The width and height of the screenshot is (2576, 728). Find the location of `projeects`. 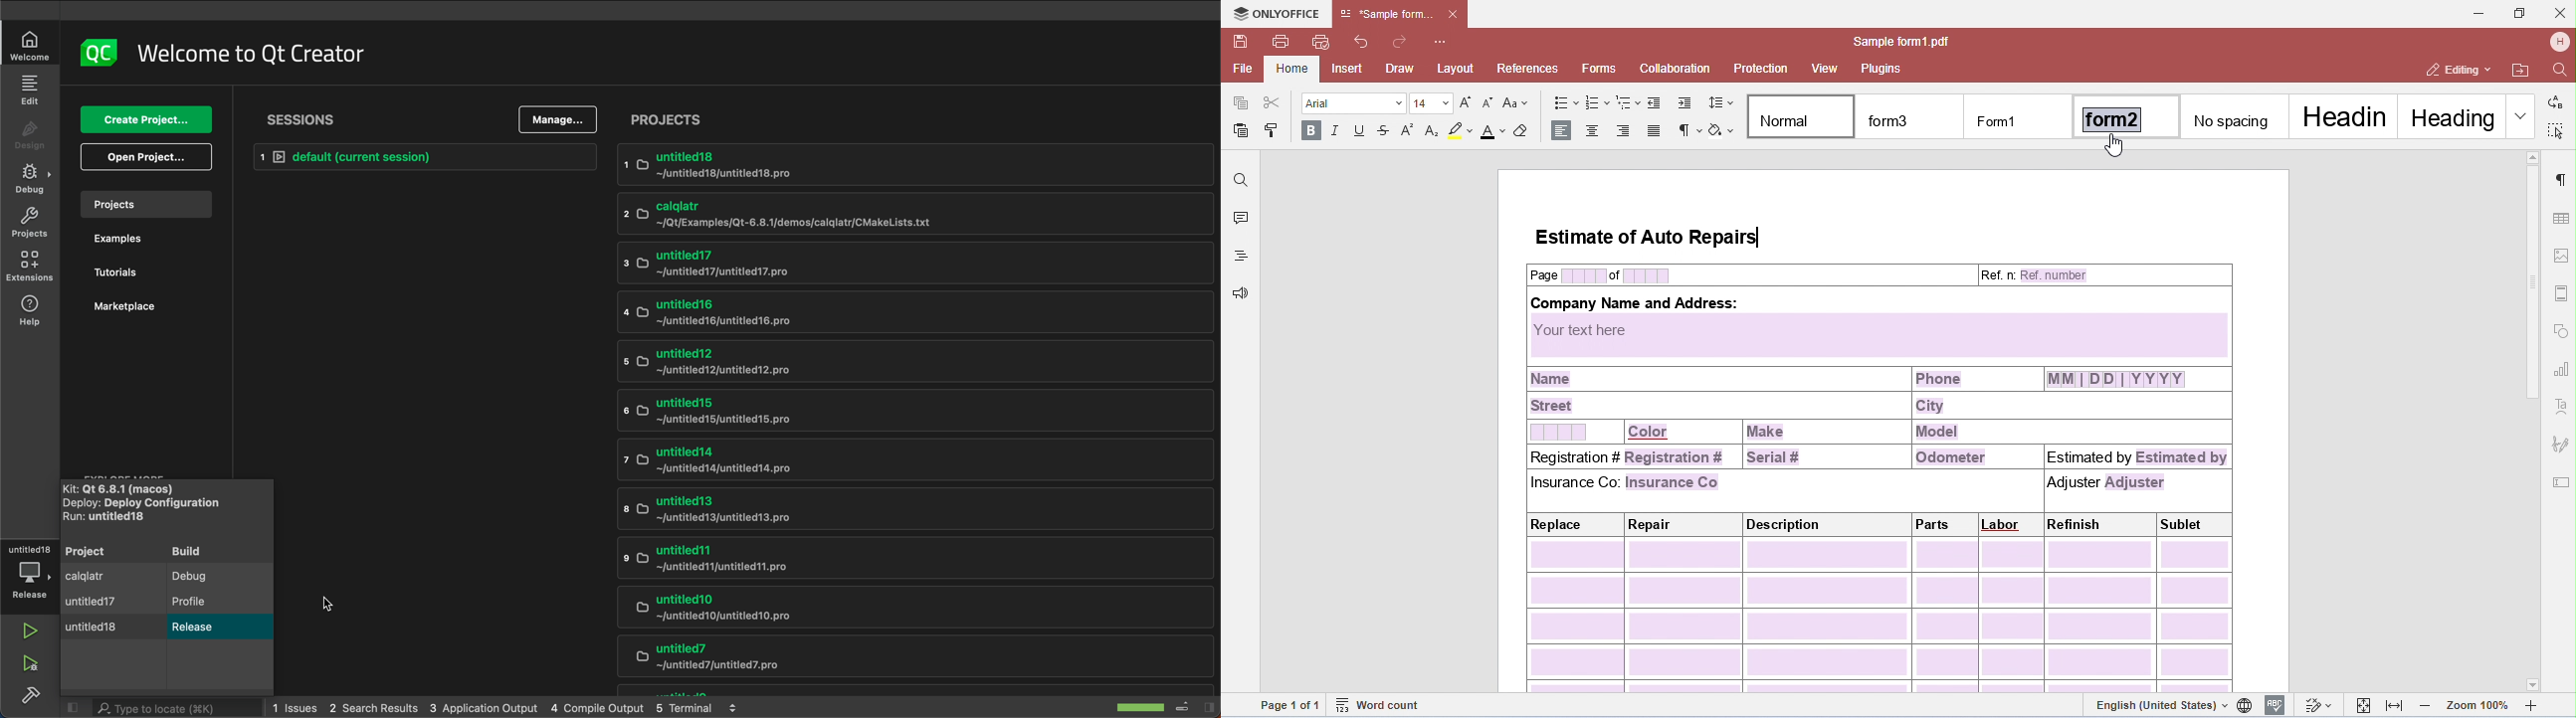

projeects is located at coordinates (916, 119).